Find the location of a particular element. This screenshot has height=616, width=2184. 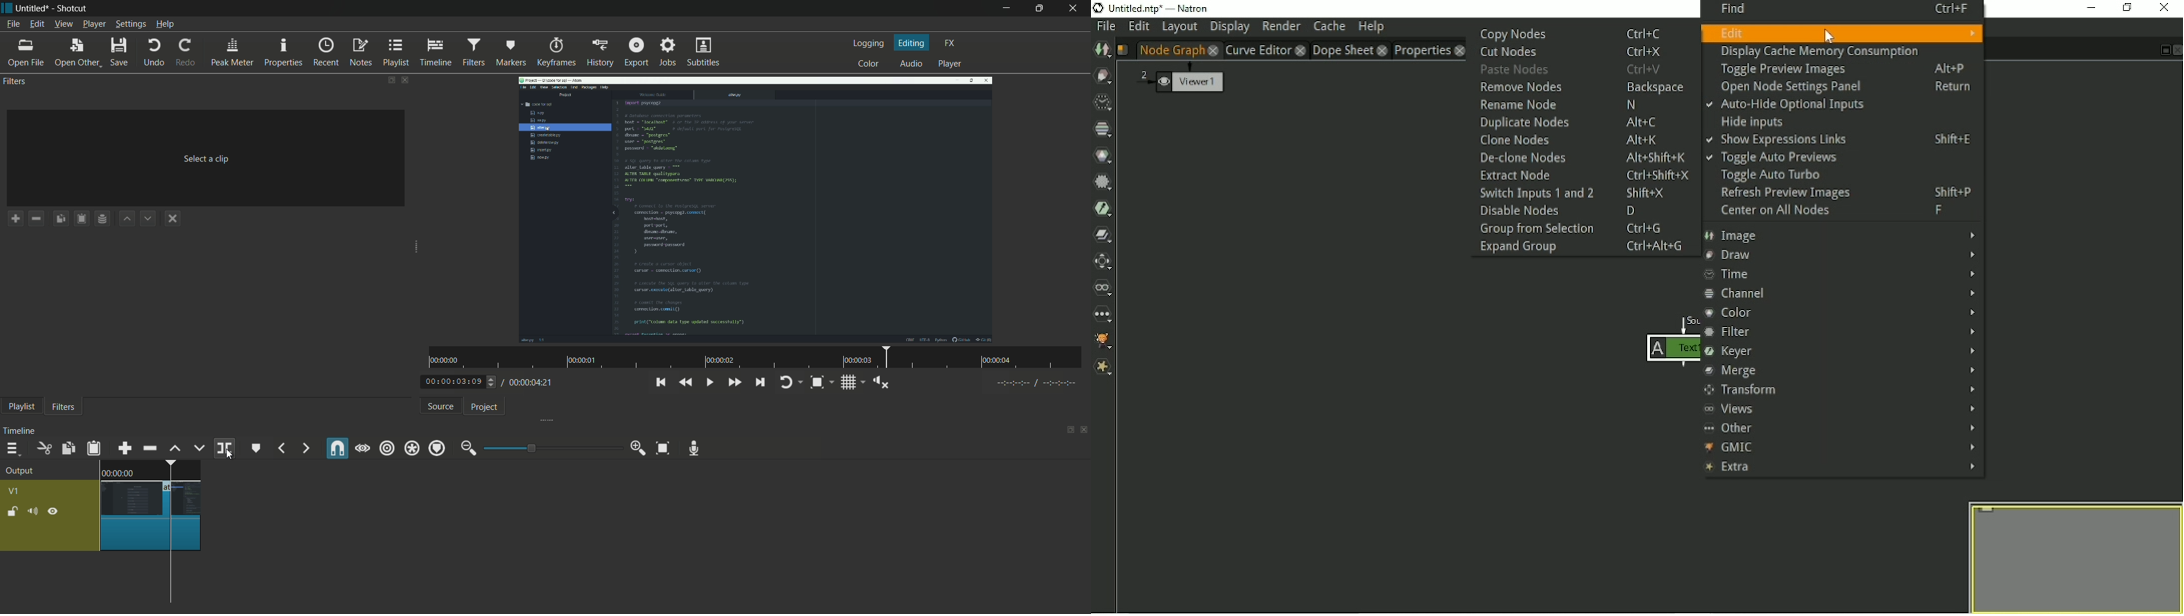

notes is located at coordinates (362, 52).